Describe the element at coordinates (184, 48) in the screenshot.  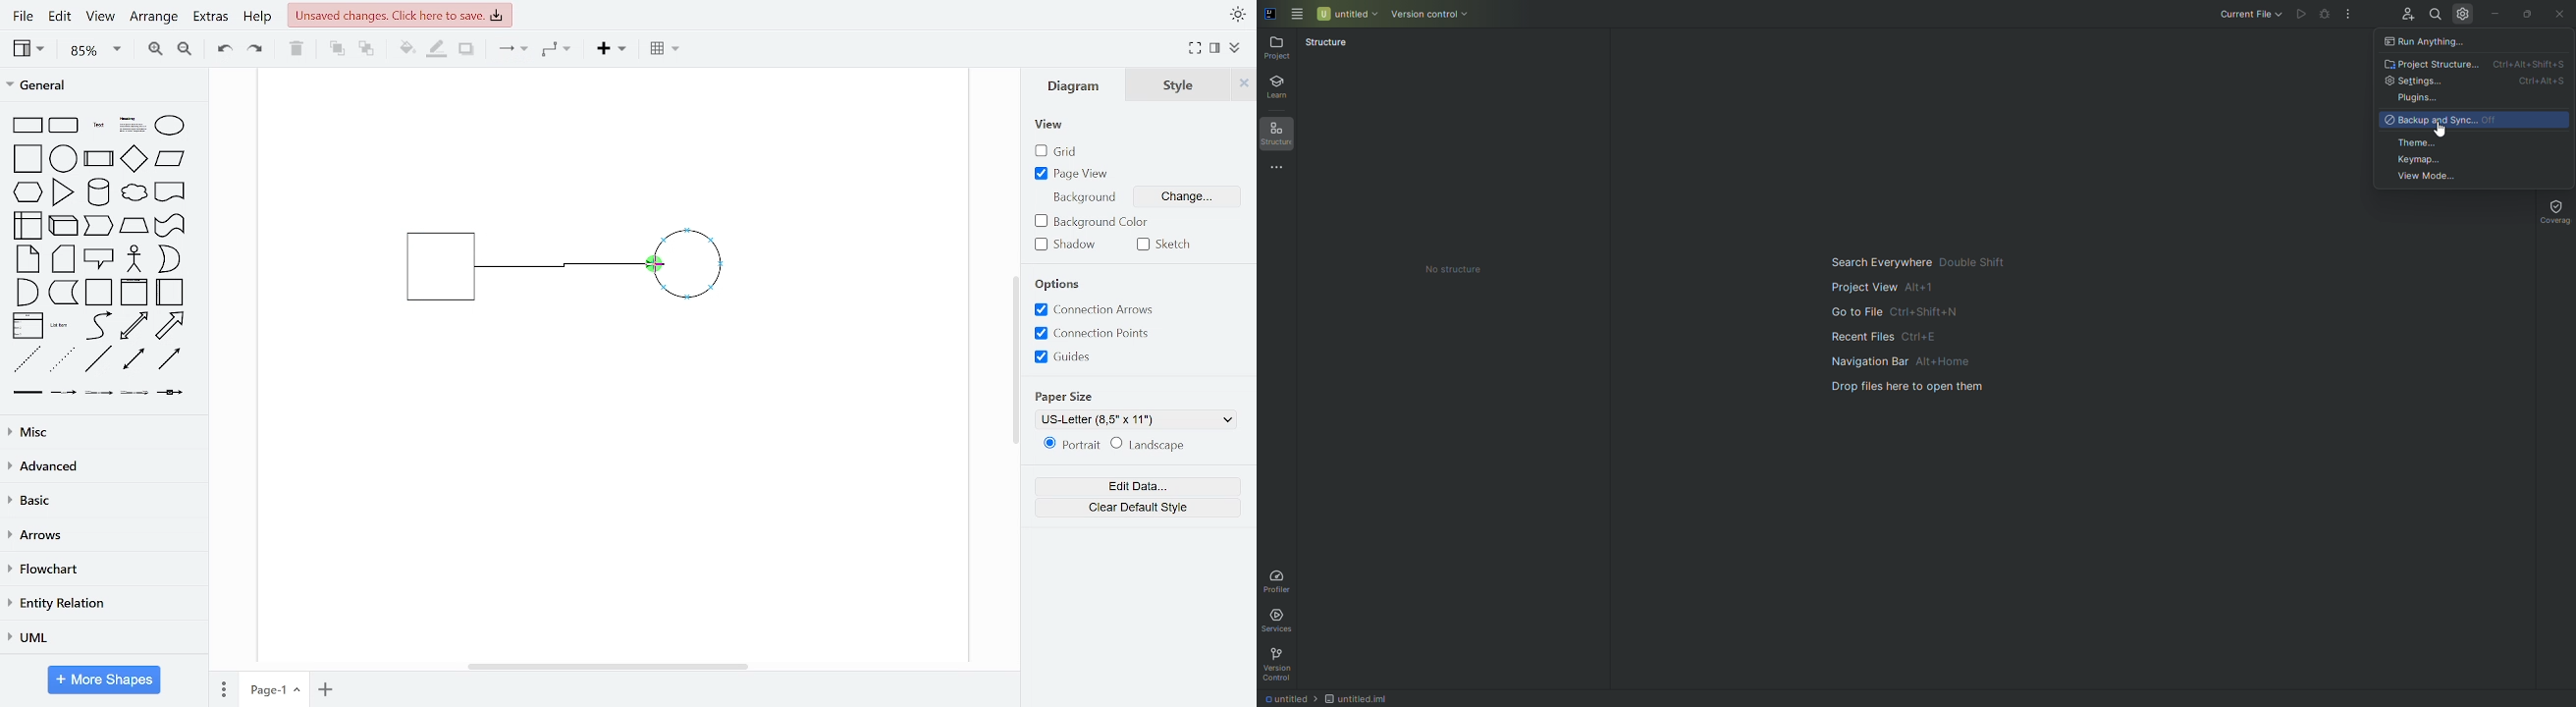
I see `zoom out` at that location.